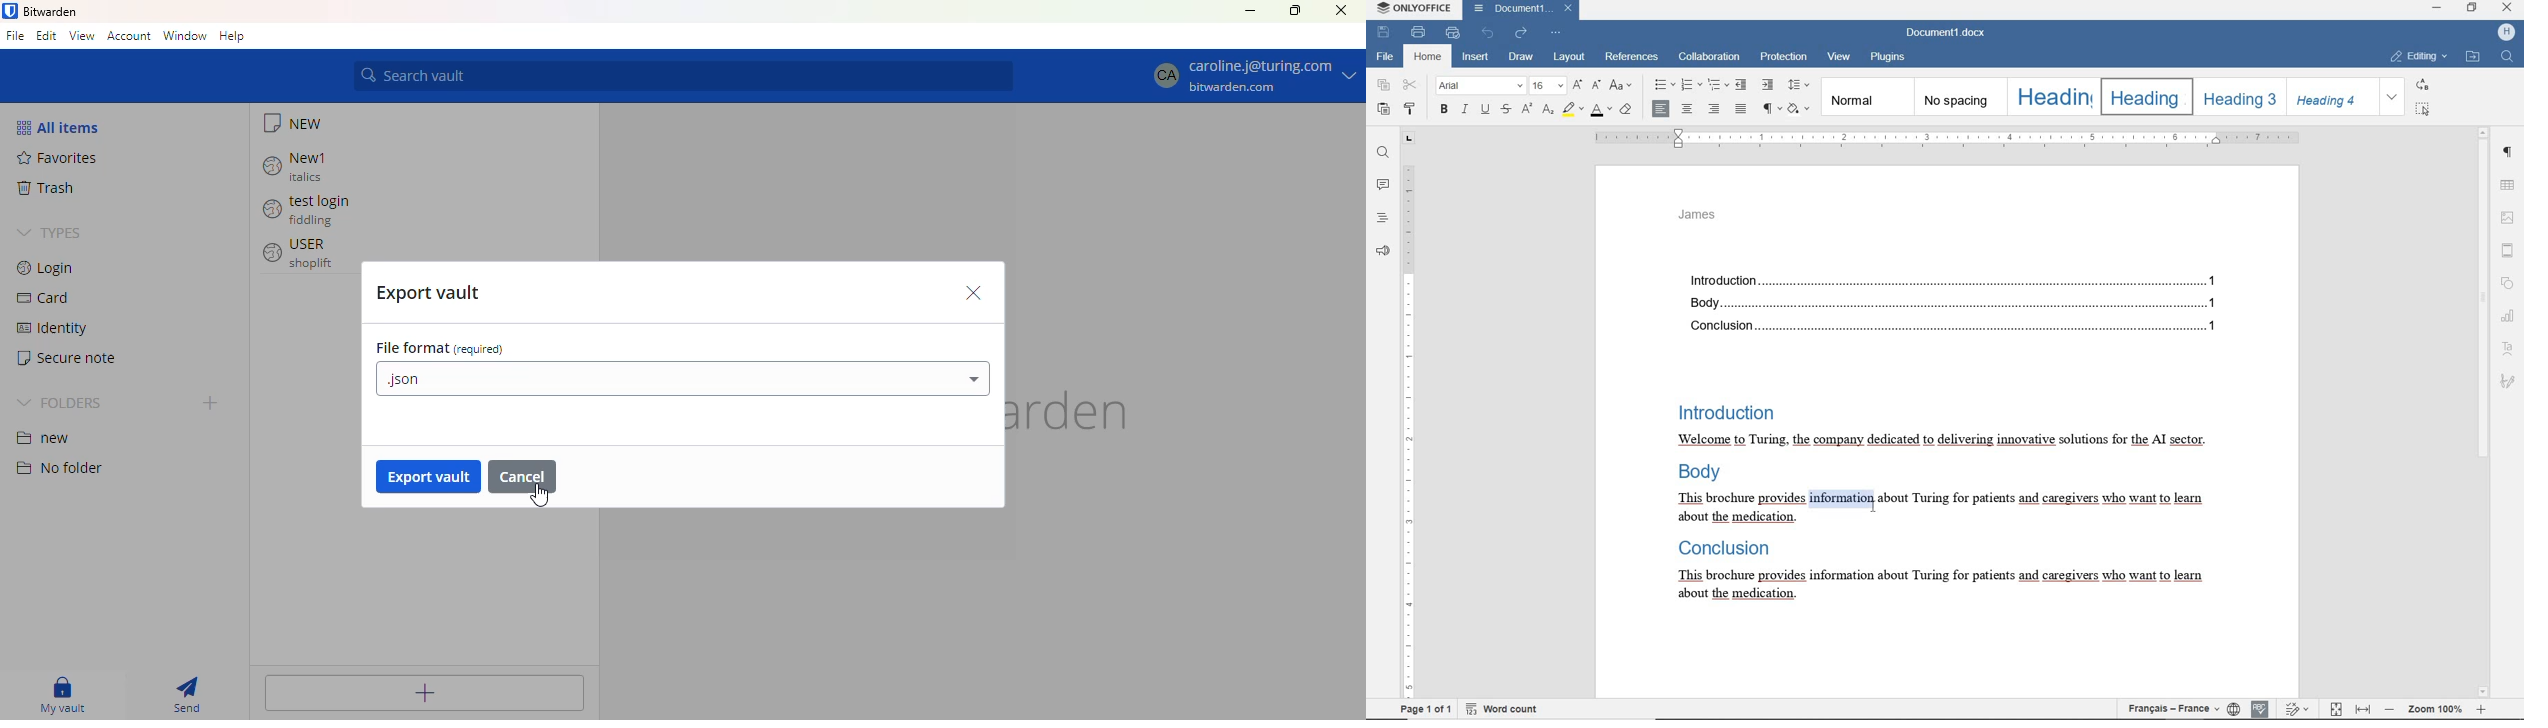 This screenshot has width=2548, height=728. I want to click on ALIGN RIGHT, so click(1715, 109).